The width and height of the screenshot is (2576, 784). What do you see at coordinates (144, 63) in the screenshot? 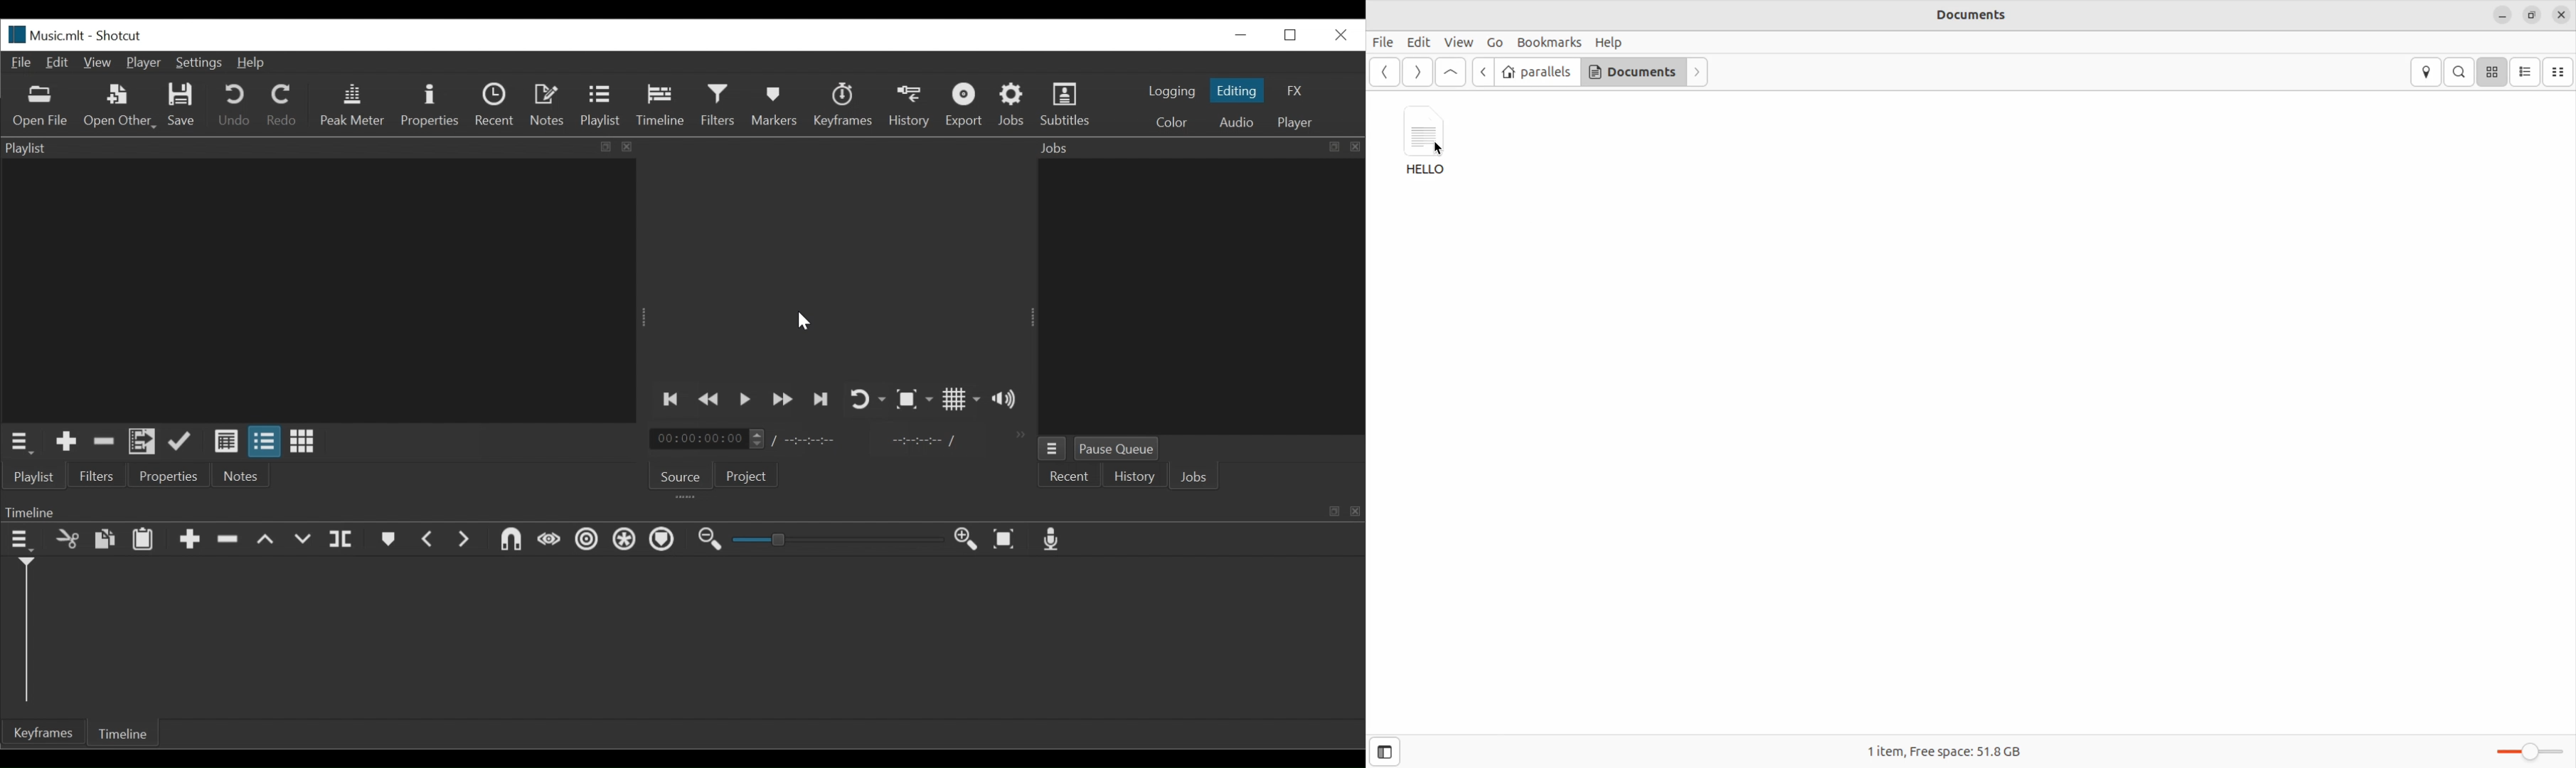
I see `Player` at bounding box center [144, 63].